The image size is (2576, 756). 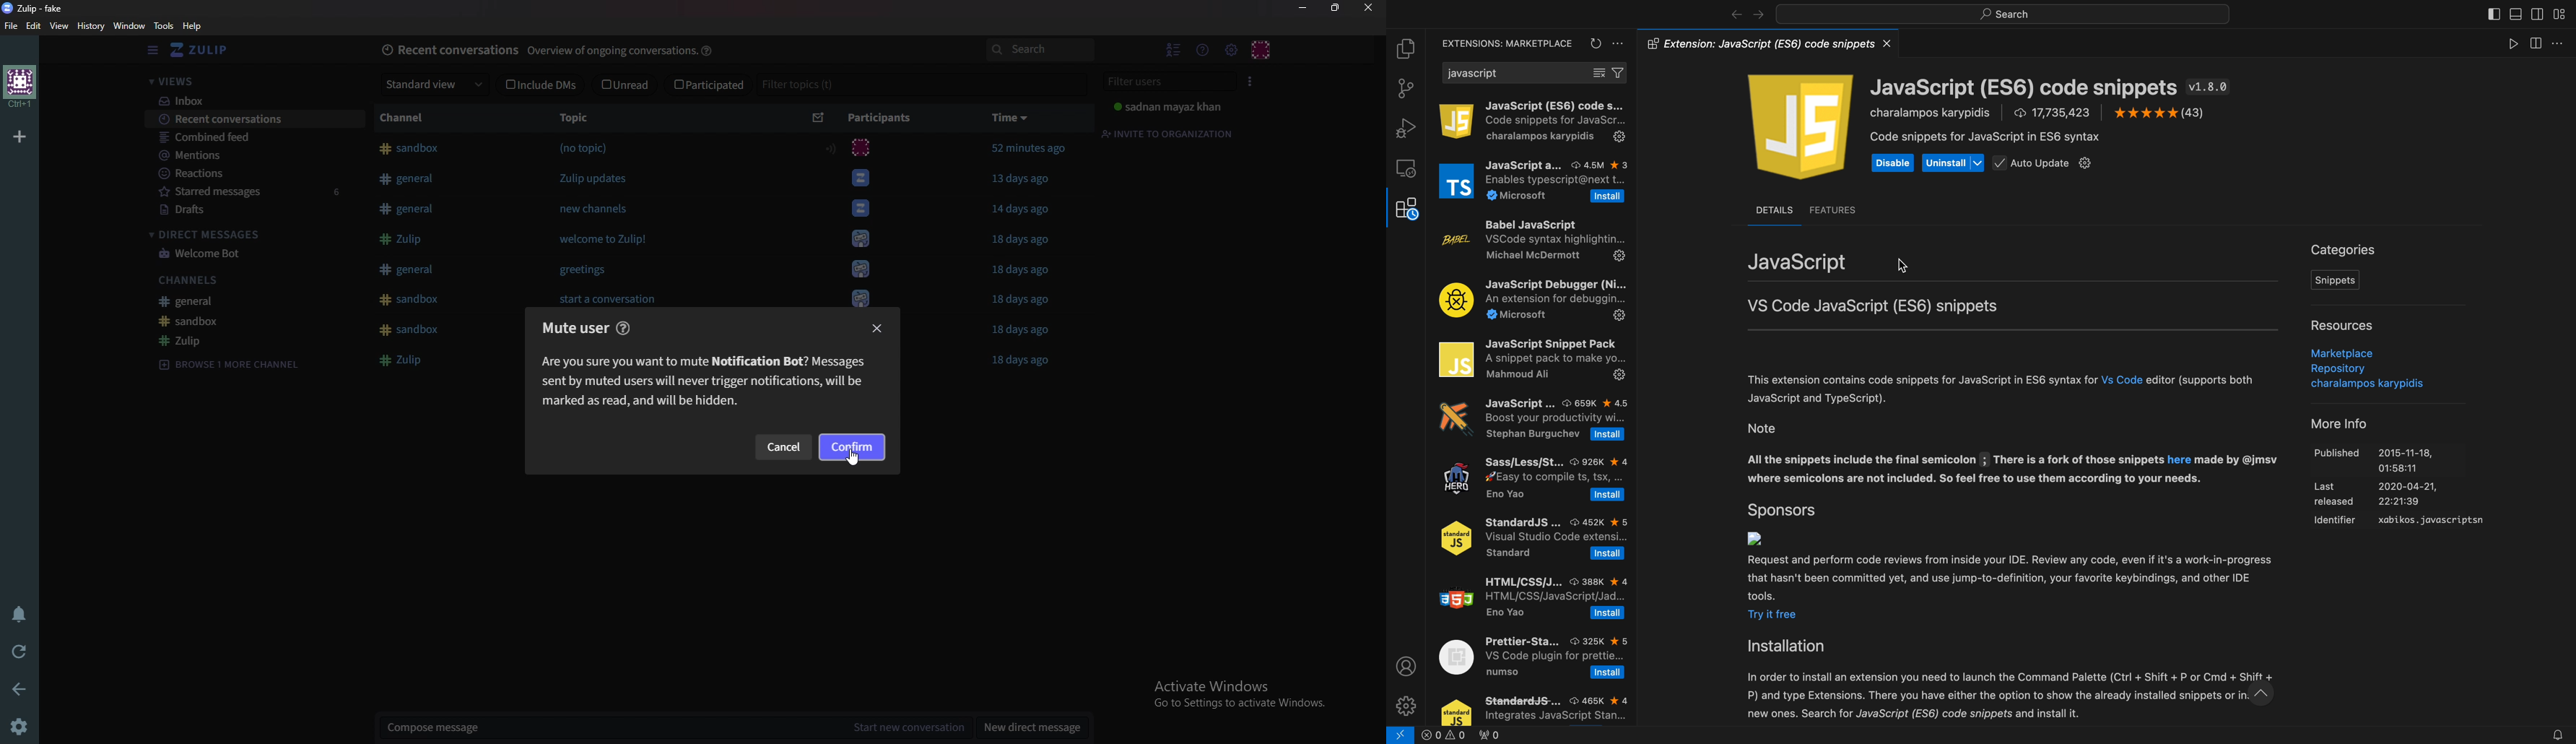 What do you see at coordinates (2339, 370) in the screenshot?
I see `Repository` at bounding box center [2339, 370].